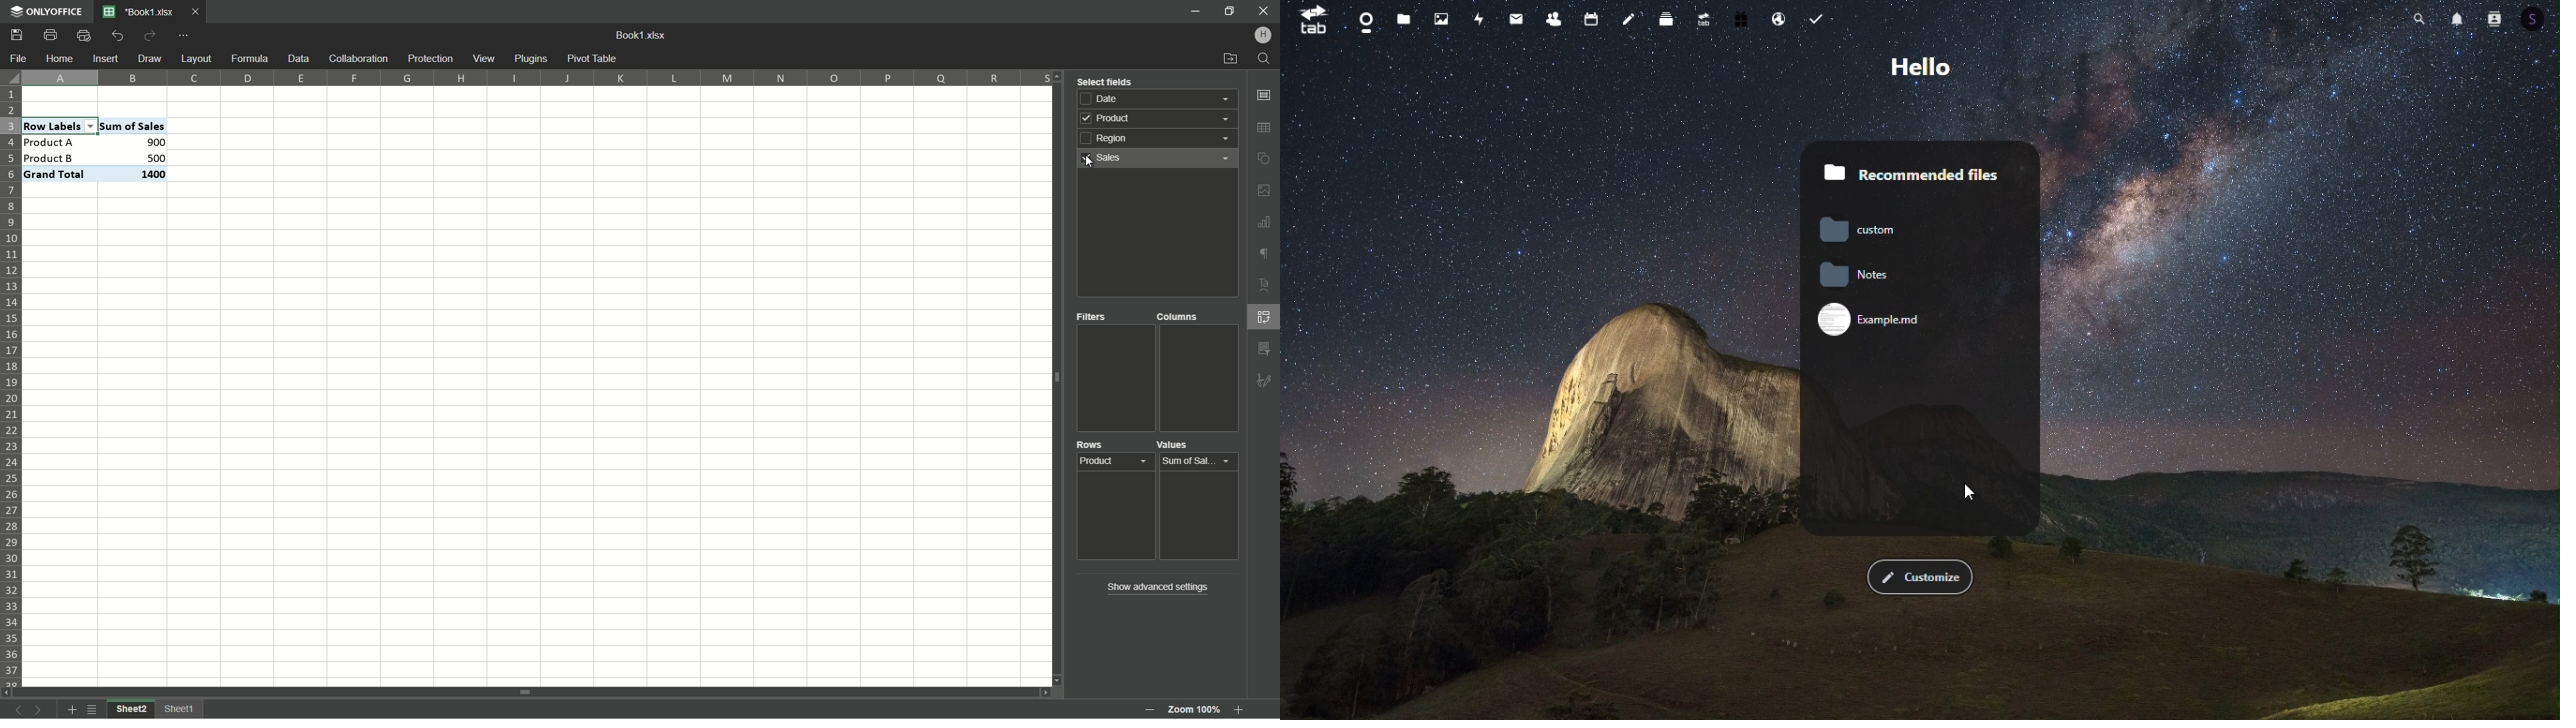 Image resolution: width=2576 pixels, height=728 pixels. What do you see at coordinates (1265, 128) in the screenshot?
I see `insert table` at bounding box center [1265, 128].